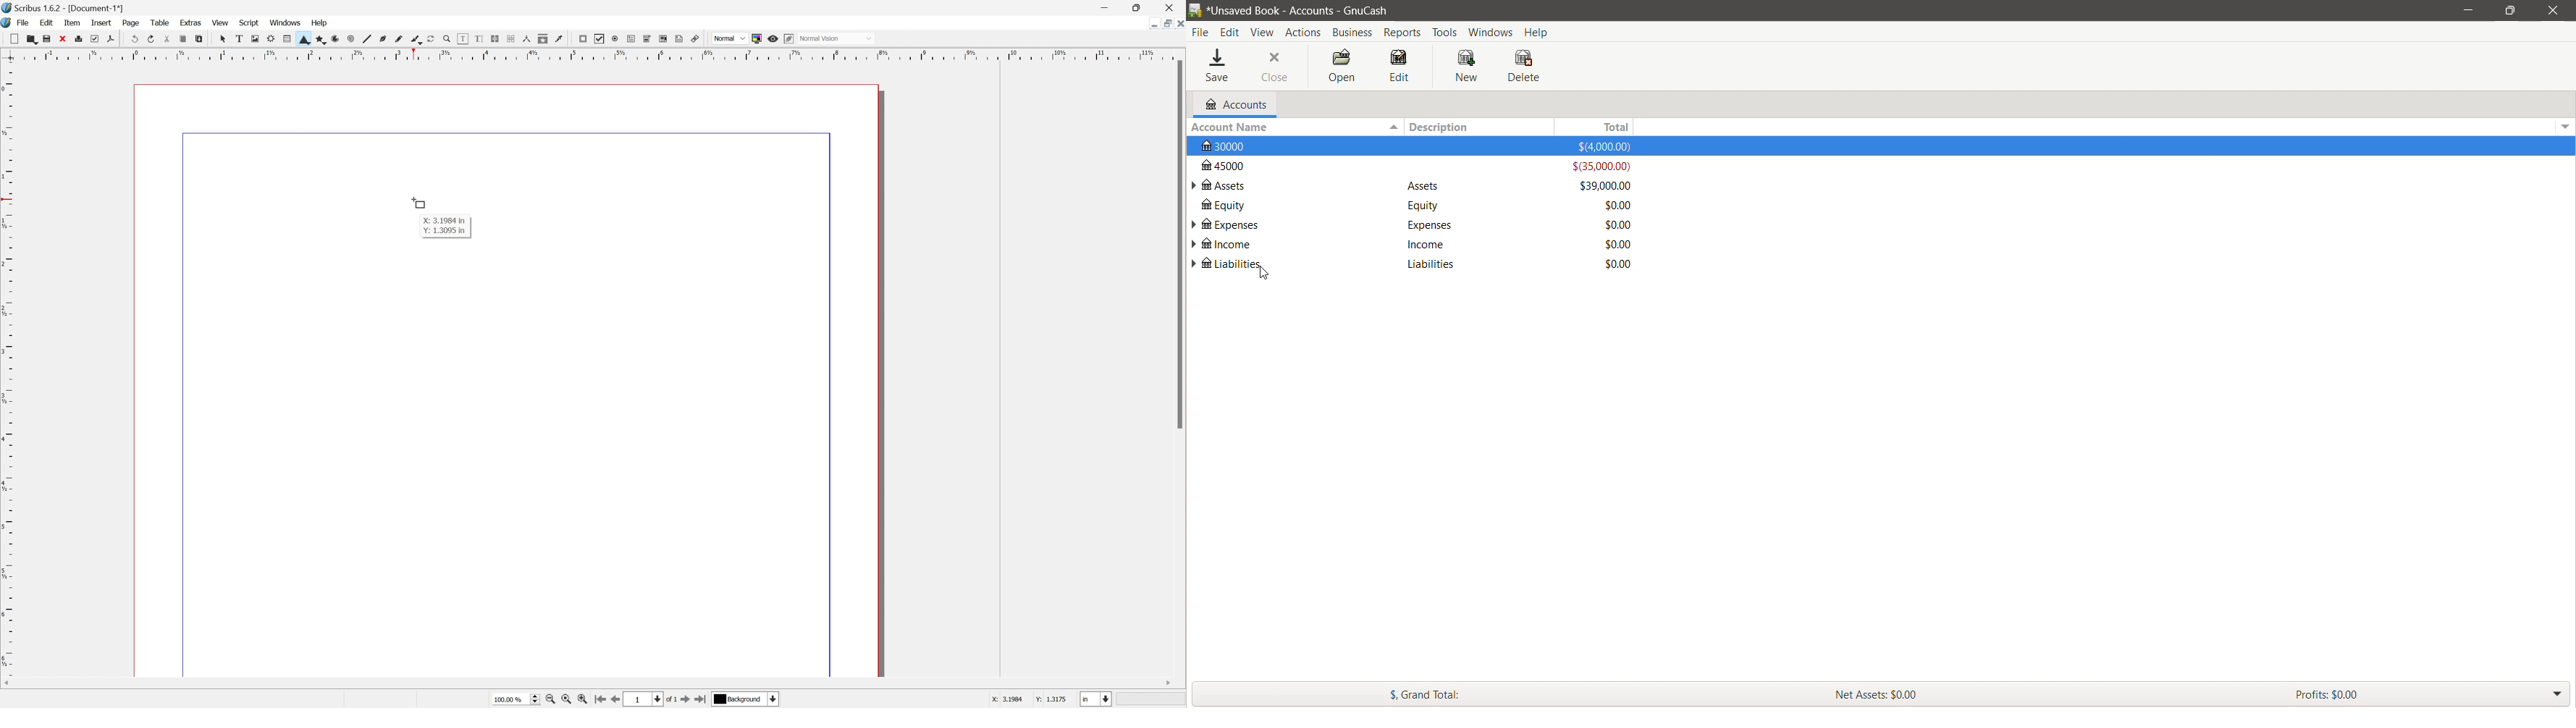  Describe the element at coordinates (582, 700) in the screenshot. I see `Zoom in by stepping values in Tools preferences` at that location.